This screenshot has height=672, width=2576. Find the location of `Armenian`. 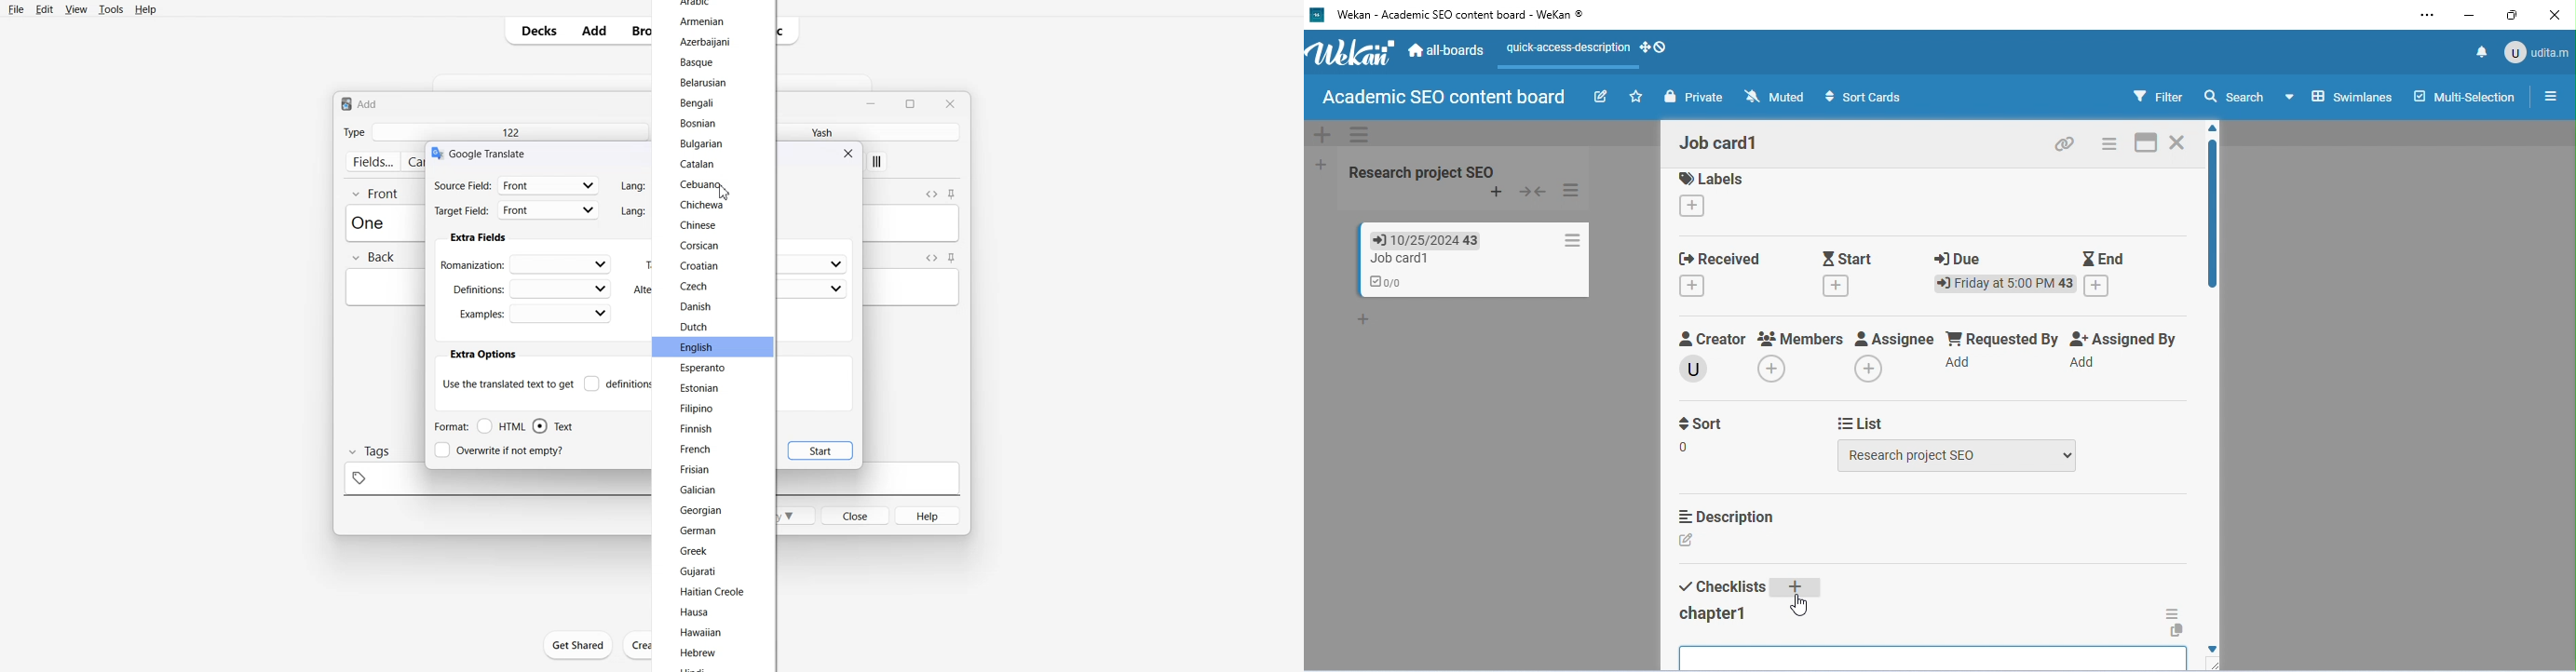

Armenian is located at coordinates (703, 22).